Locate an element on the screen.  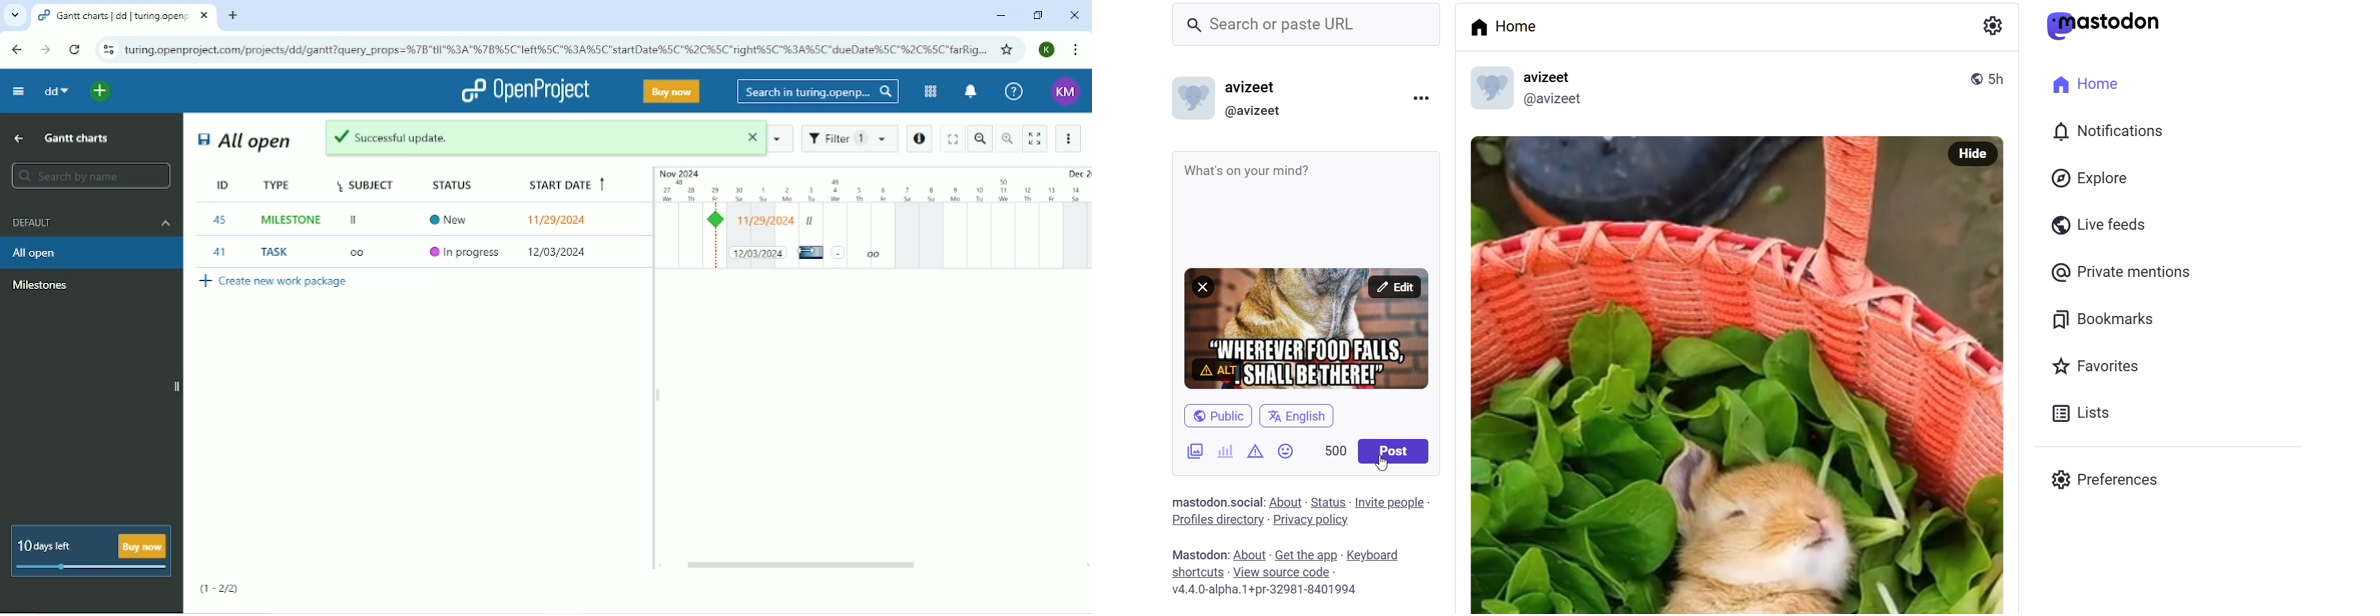
explore is located at coordinates (2091, 178).